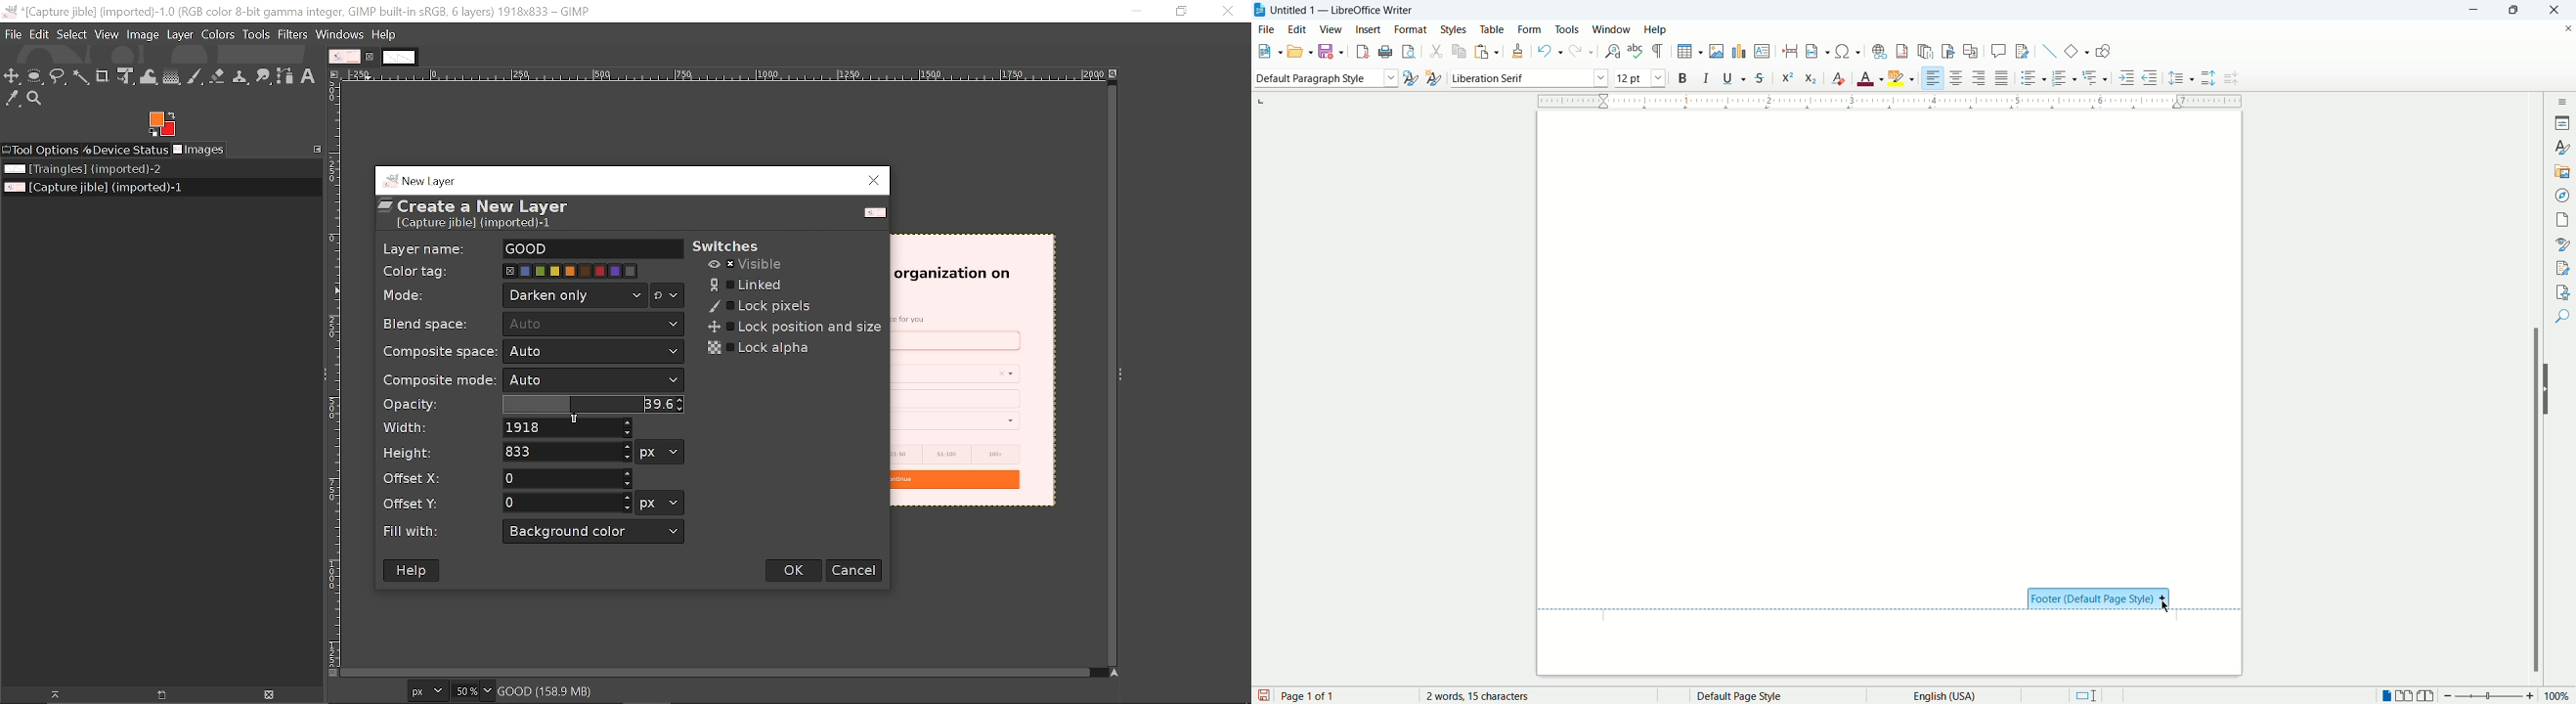 This screenshot has height=728, width=2576. What do you see at coordinates (92, 188) in the screenshot?
I see `Current image file` at bounding box center [92, 188].